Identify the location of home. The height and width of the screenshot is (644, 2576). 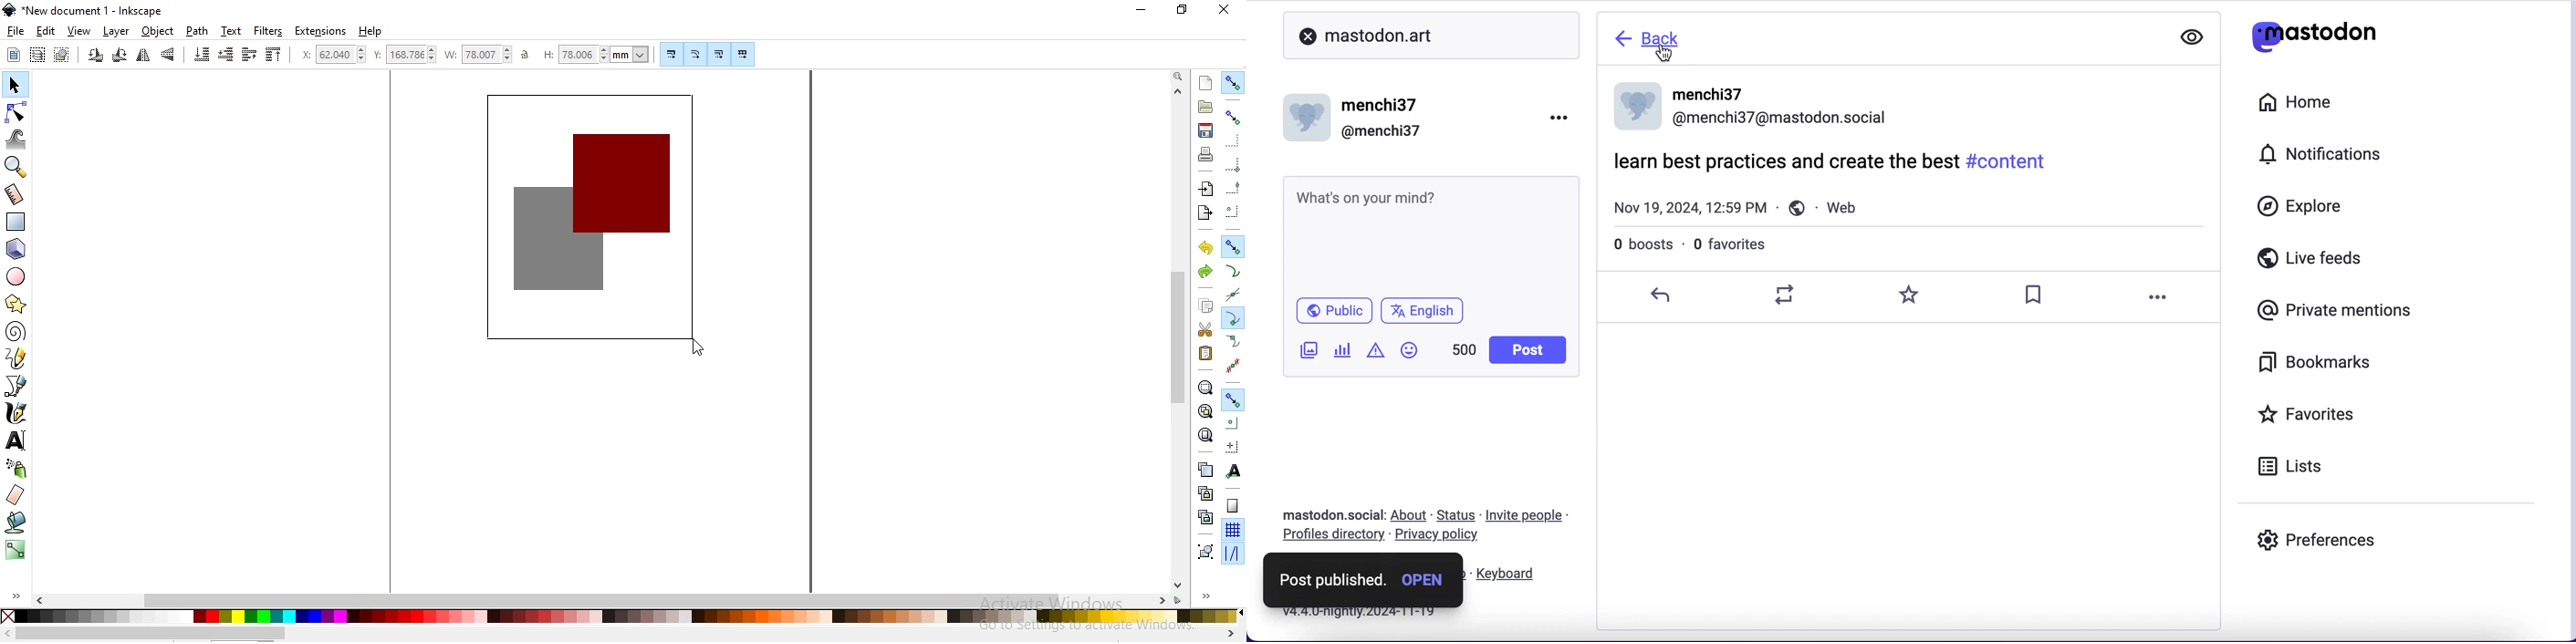
(2308, 103).